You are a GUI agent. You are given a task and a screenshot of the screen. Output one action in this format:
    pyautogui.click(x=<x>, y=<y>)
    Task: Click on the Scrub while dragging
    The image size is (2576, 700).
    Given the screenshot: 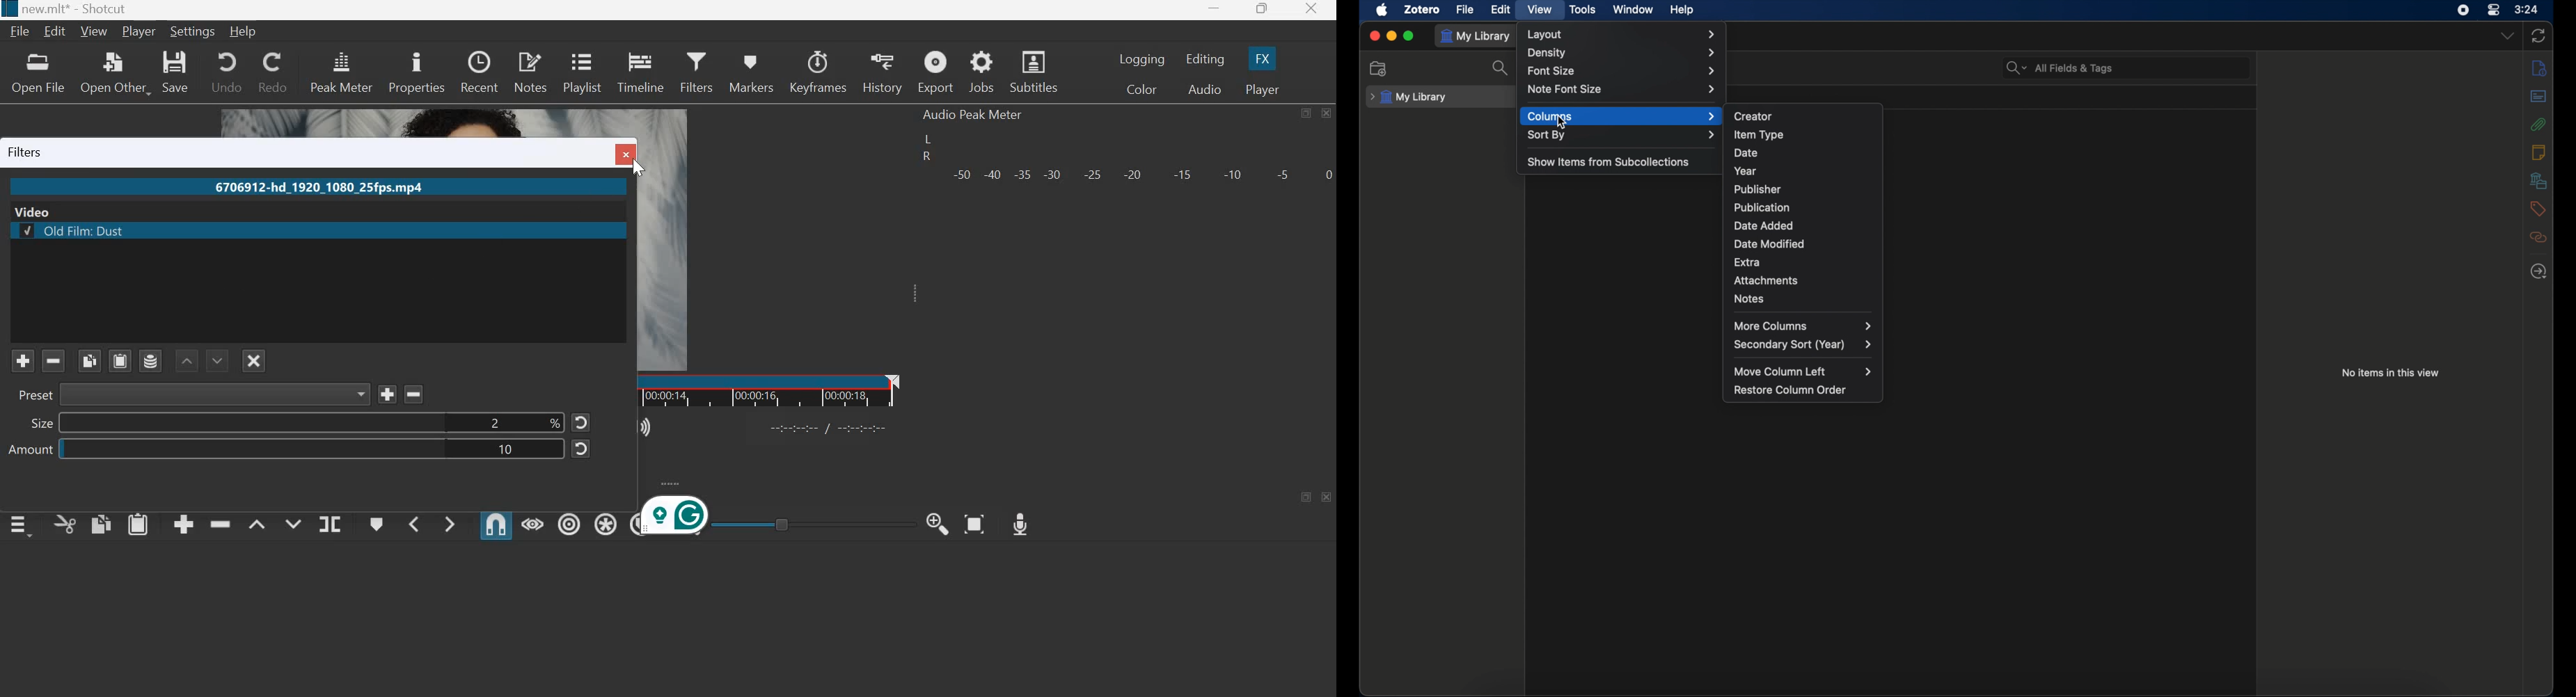 What is the action you would take?
    pyautogui.click(x=533, y=524)
    